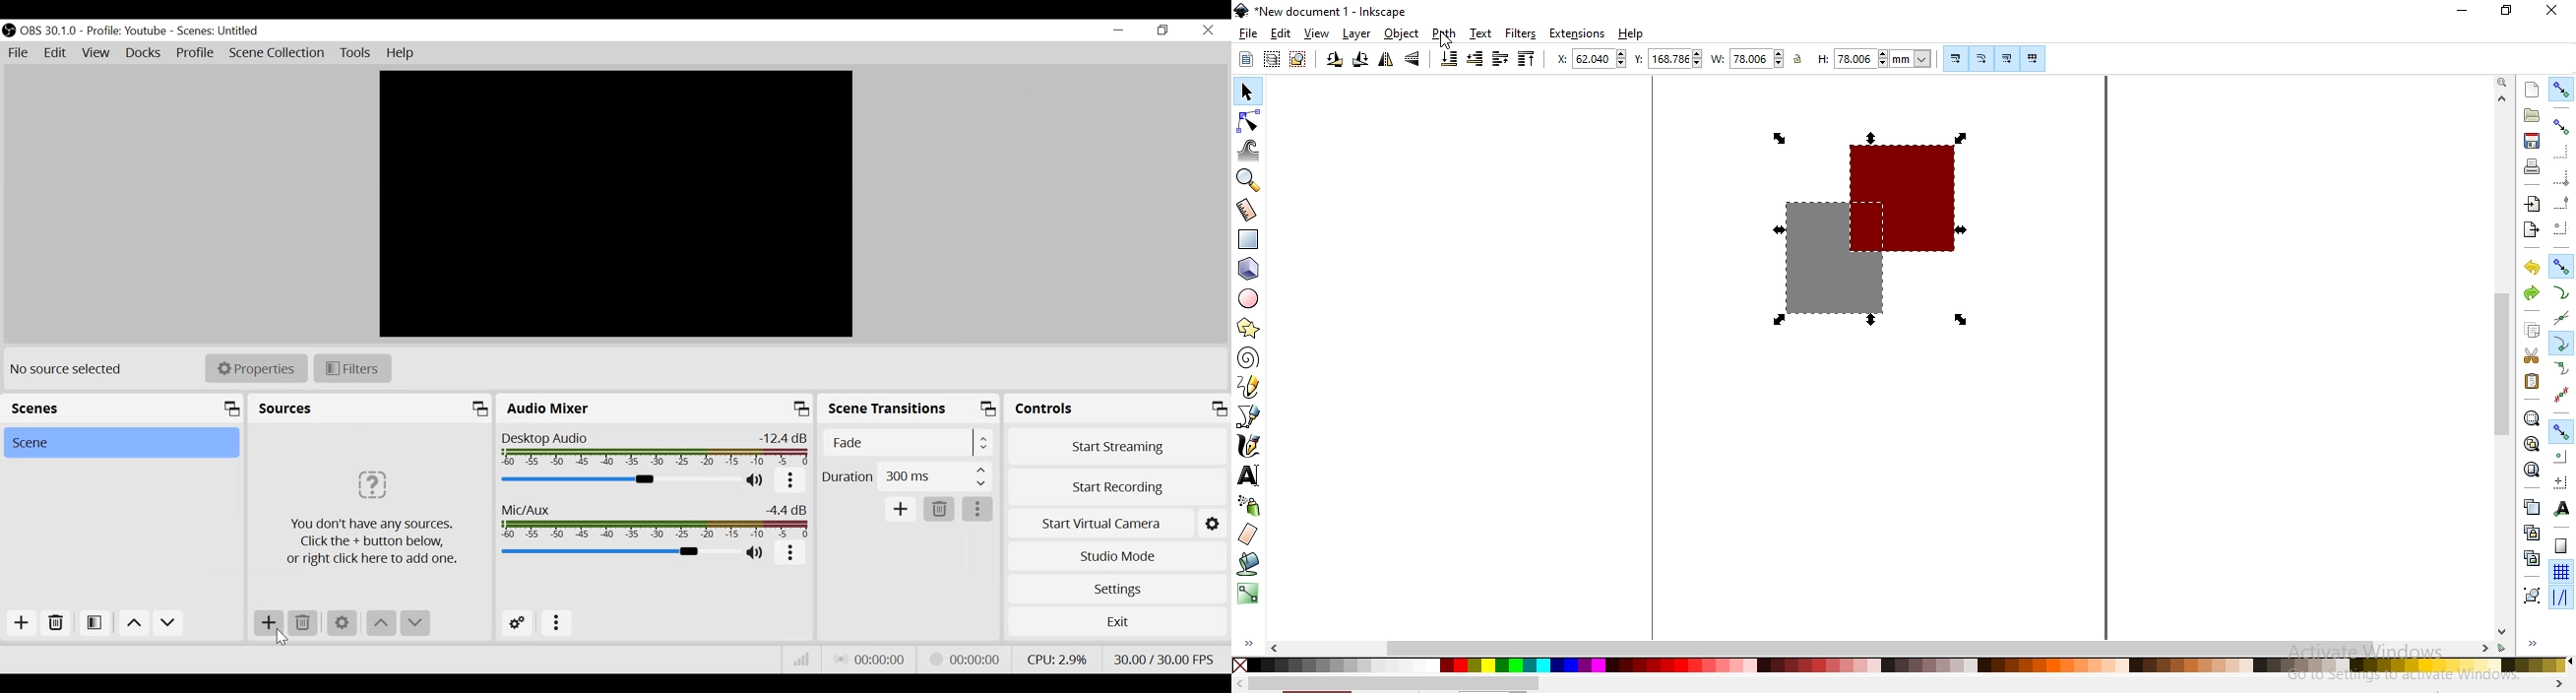  I want to click on Close, so click(1208, 31).